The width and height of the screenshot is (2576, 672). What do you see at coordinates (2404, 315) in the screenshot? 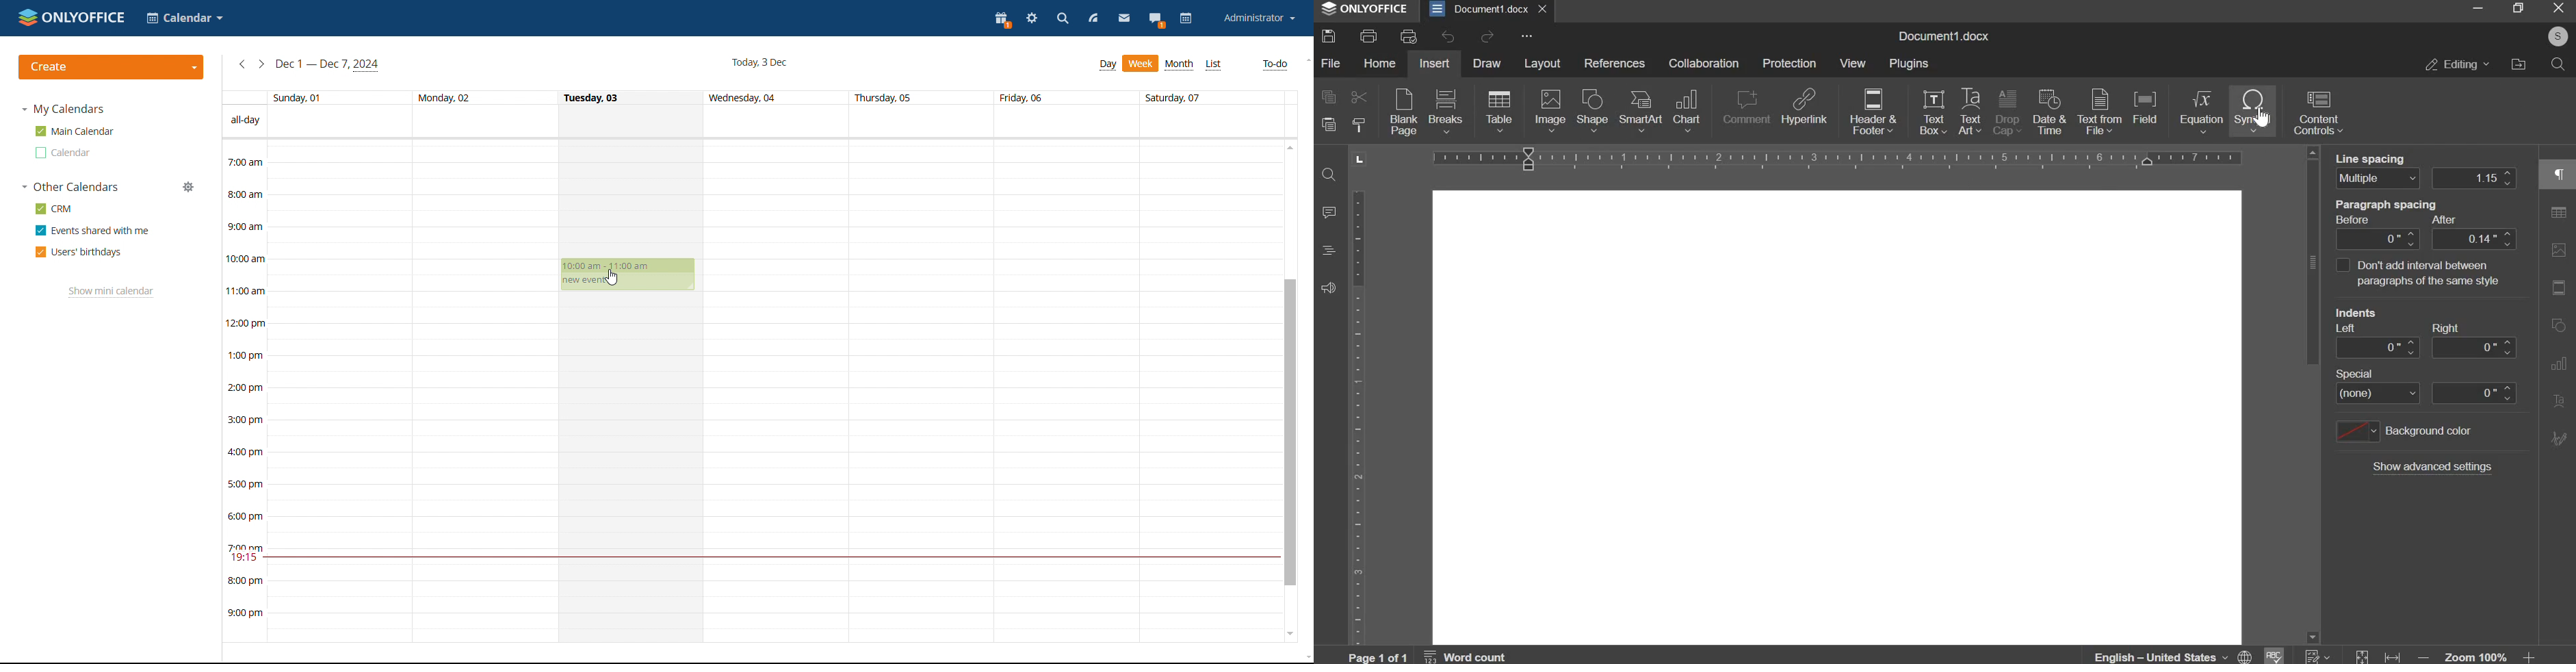
I see `indents left right` at bounding box center [2404, 315].